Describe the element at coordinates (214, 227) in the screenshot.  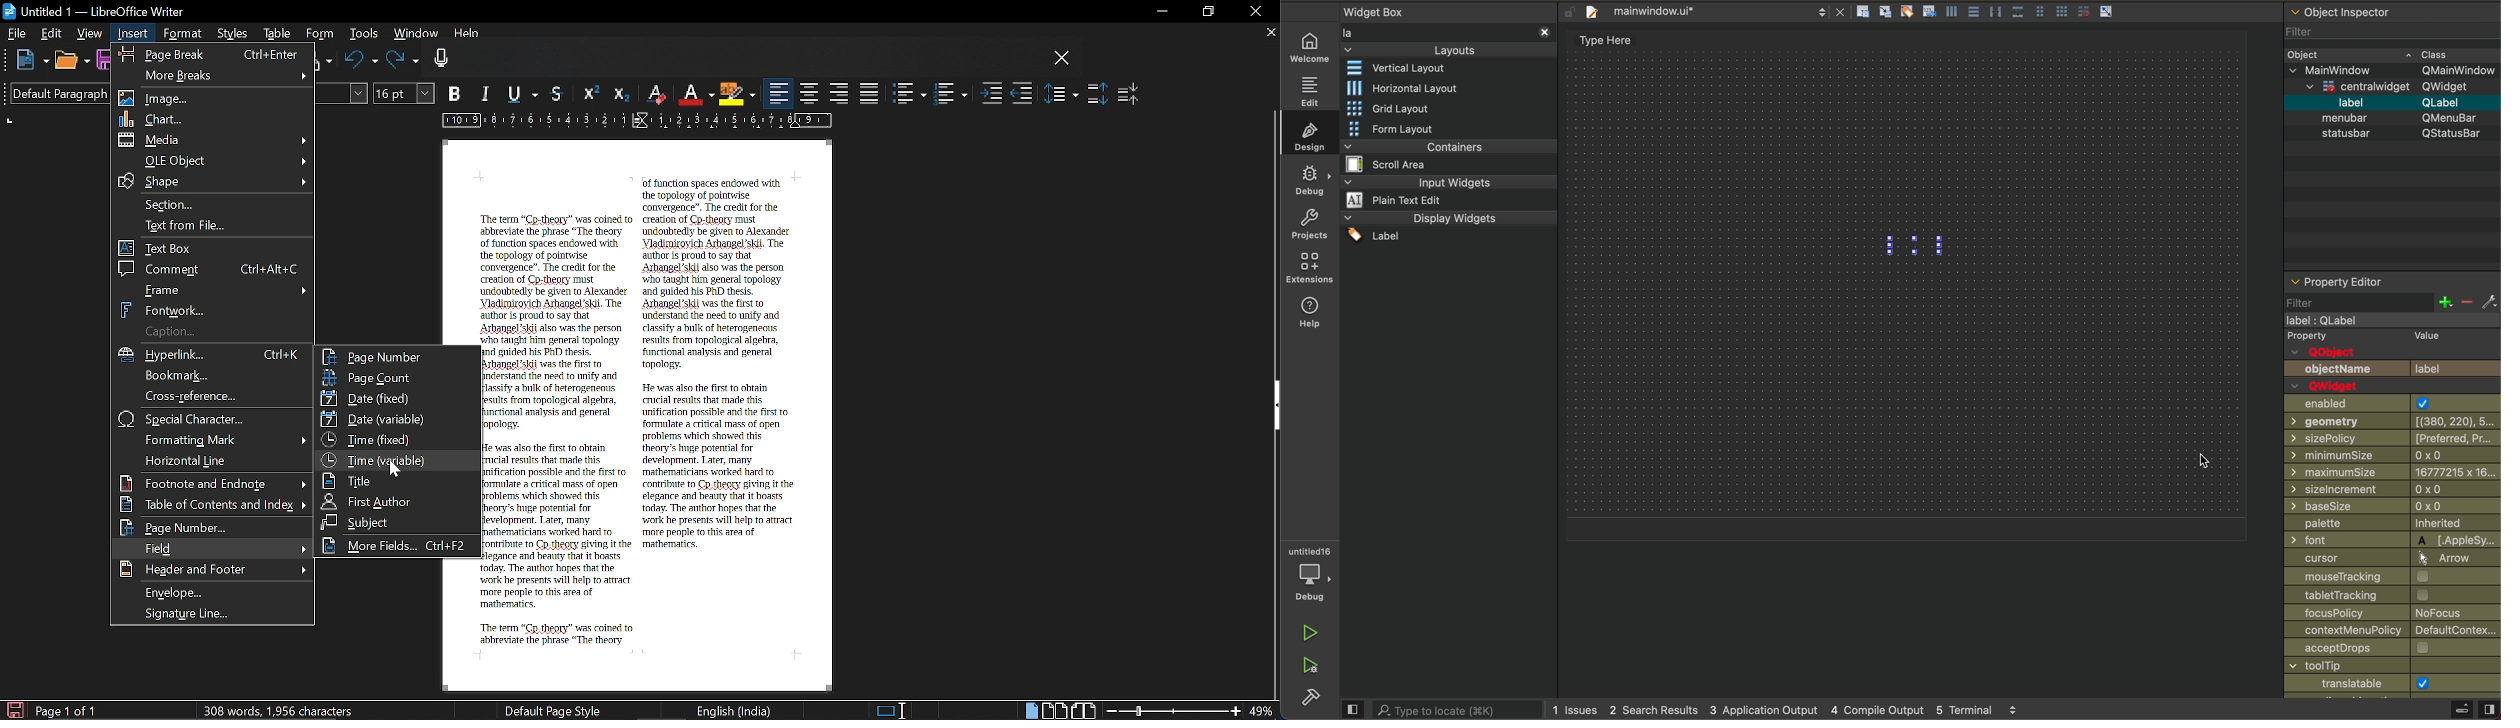
I see `text from file` at that location.